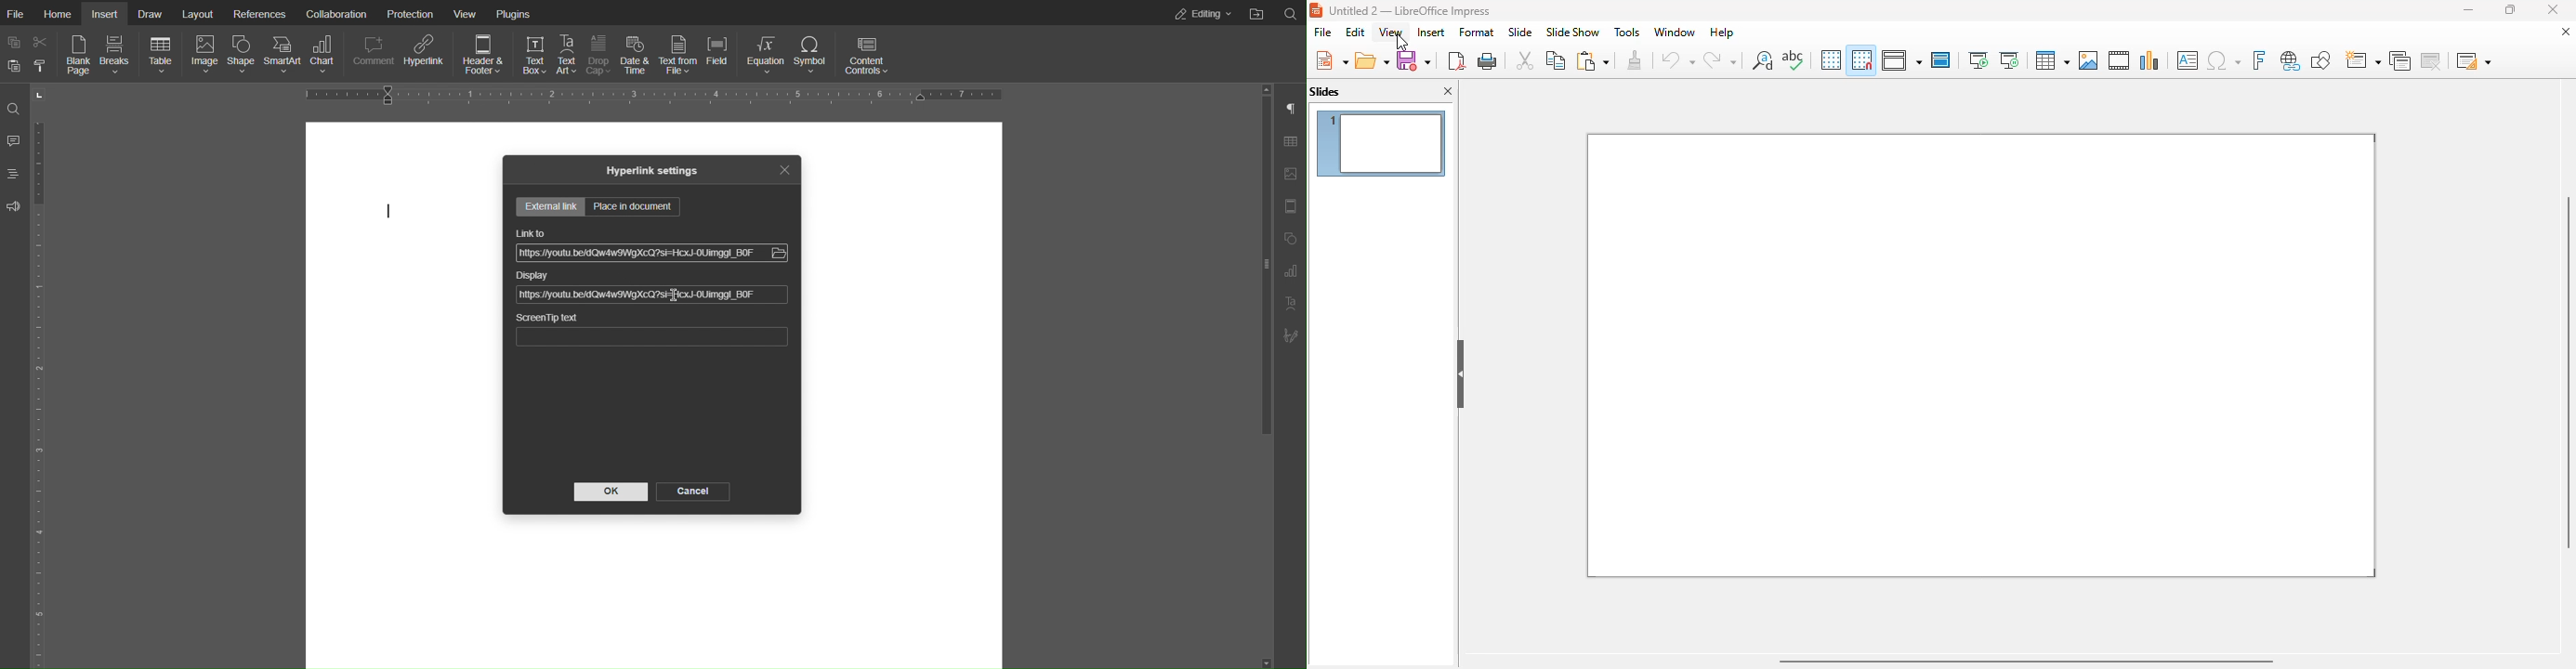  What do you see at coordinates (1290, 208) in the screenshot?
I see `Header Footer` at bounding box center [1290, 208].